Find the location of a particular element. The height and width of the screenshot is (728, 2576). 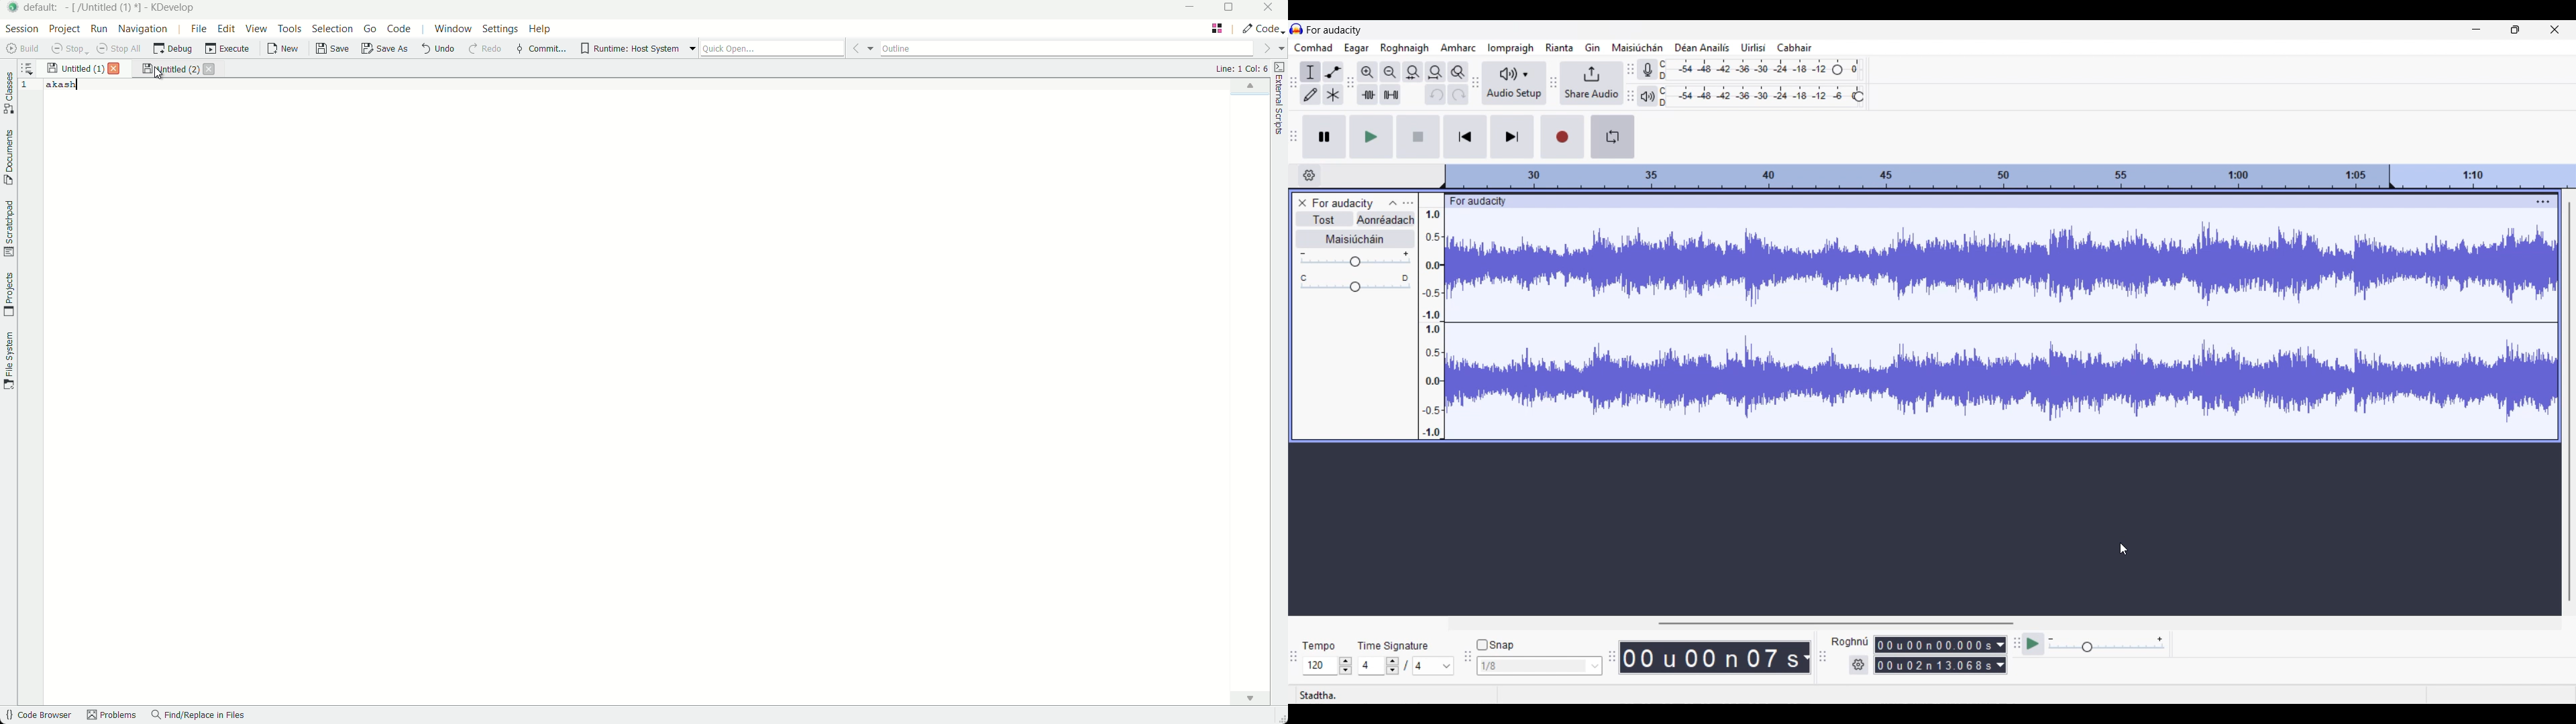

Timeline options is located at coordinates (1309, 176).